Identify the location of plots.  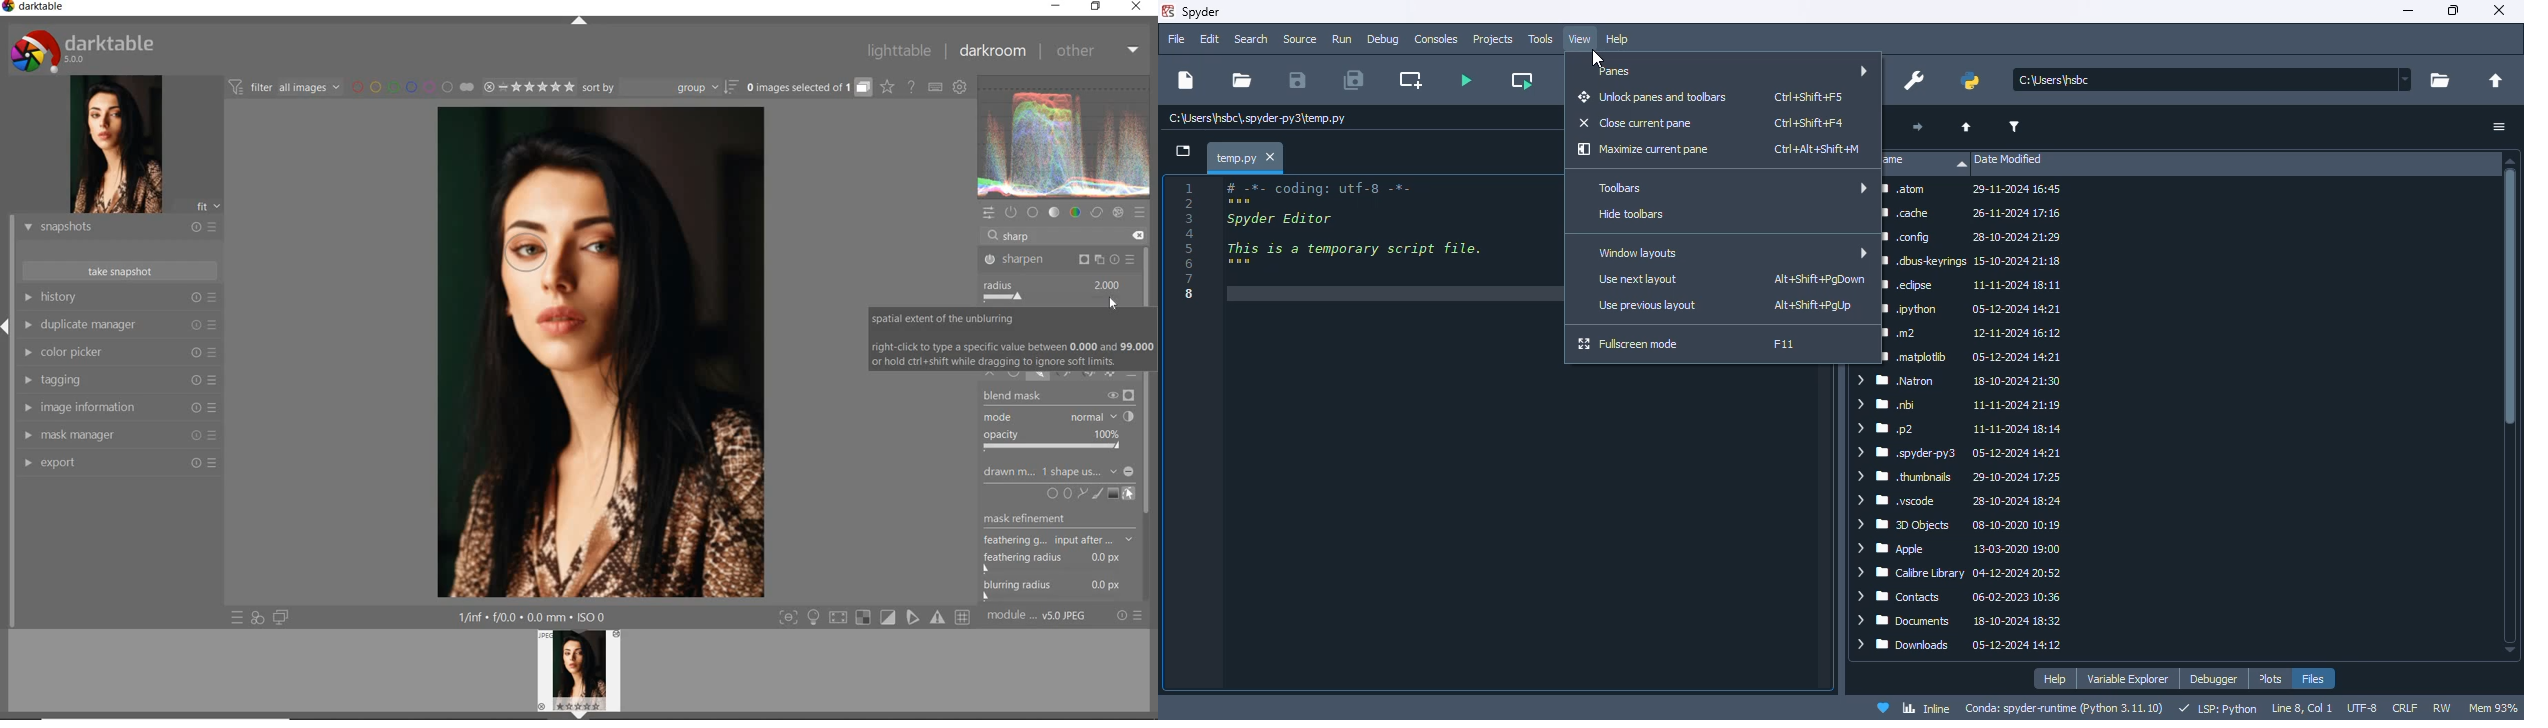
(2271, 679).